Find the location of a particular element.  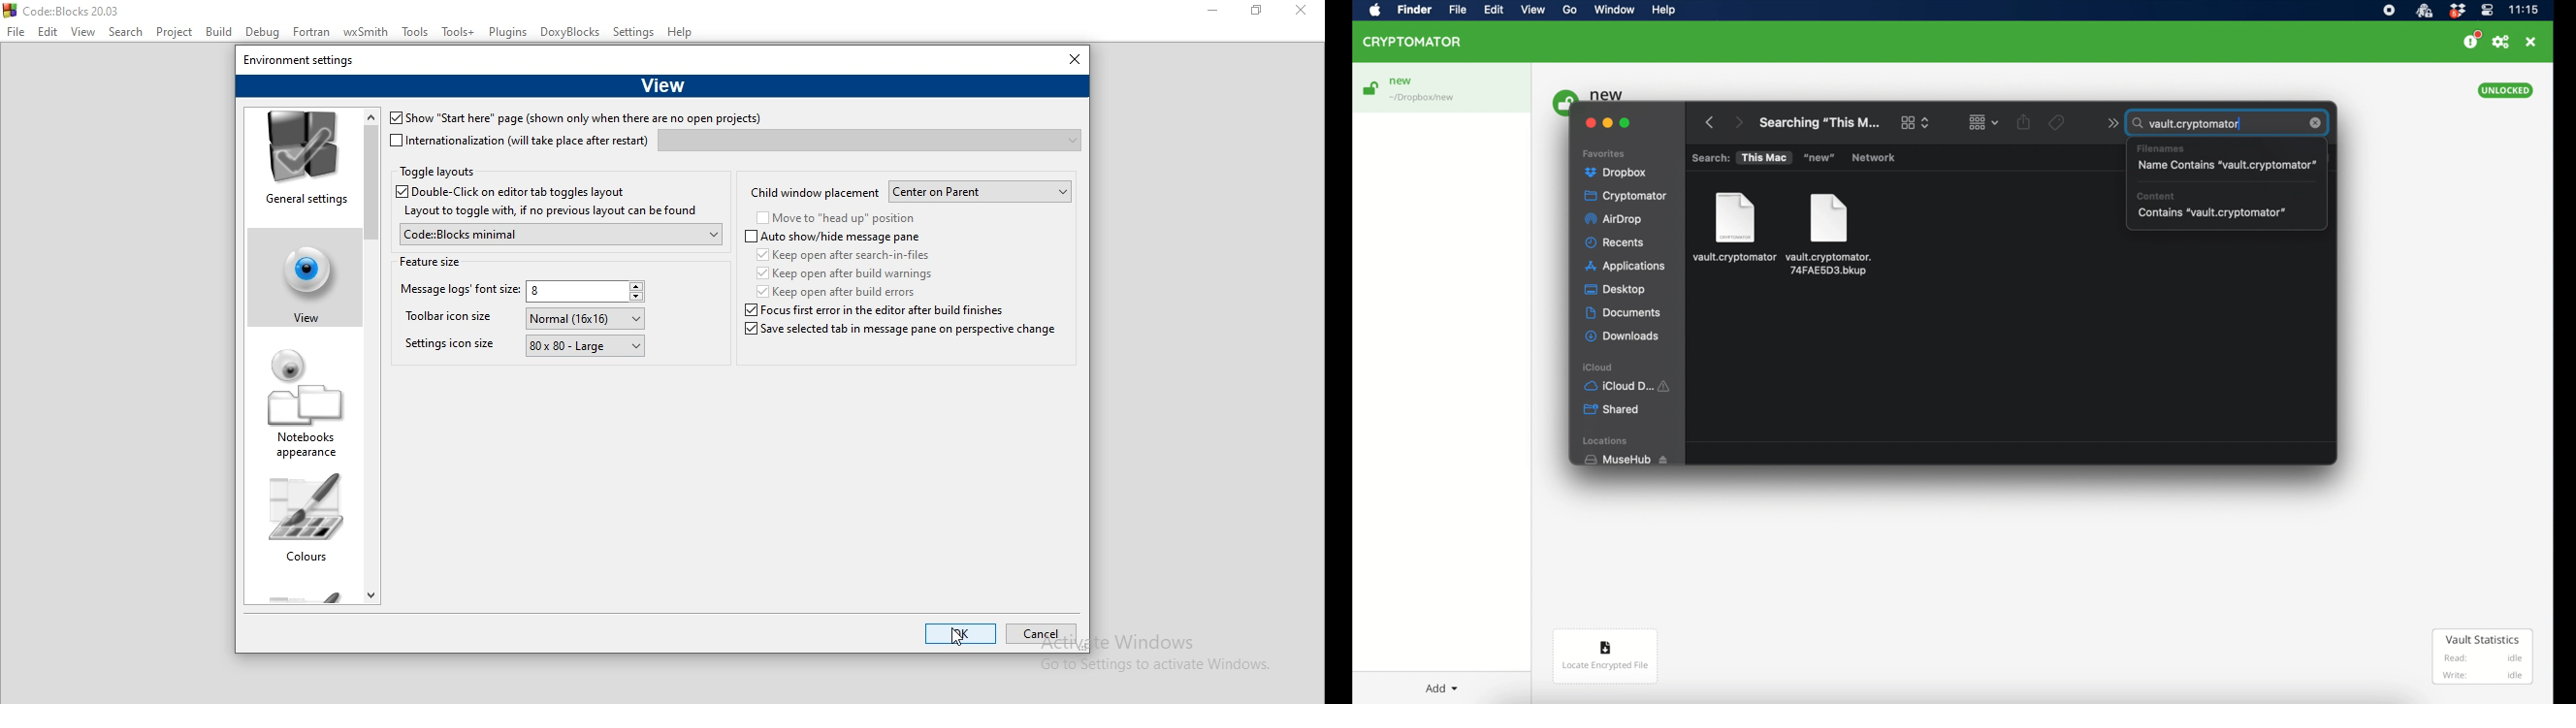

Center on Parent is located at coordinates (982, 192).